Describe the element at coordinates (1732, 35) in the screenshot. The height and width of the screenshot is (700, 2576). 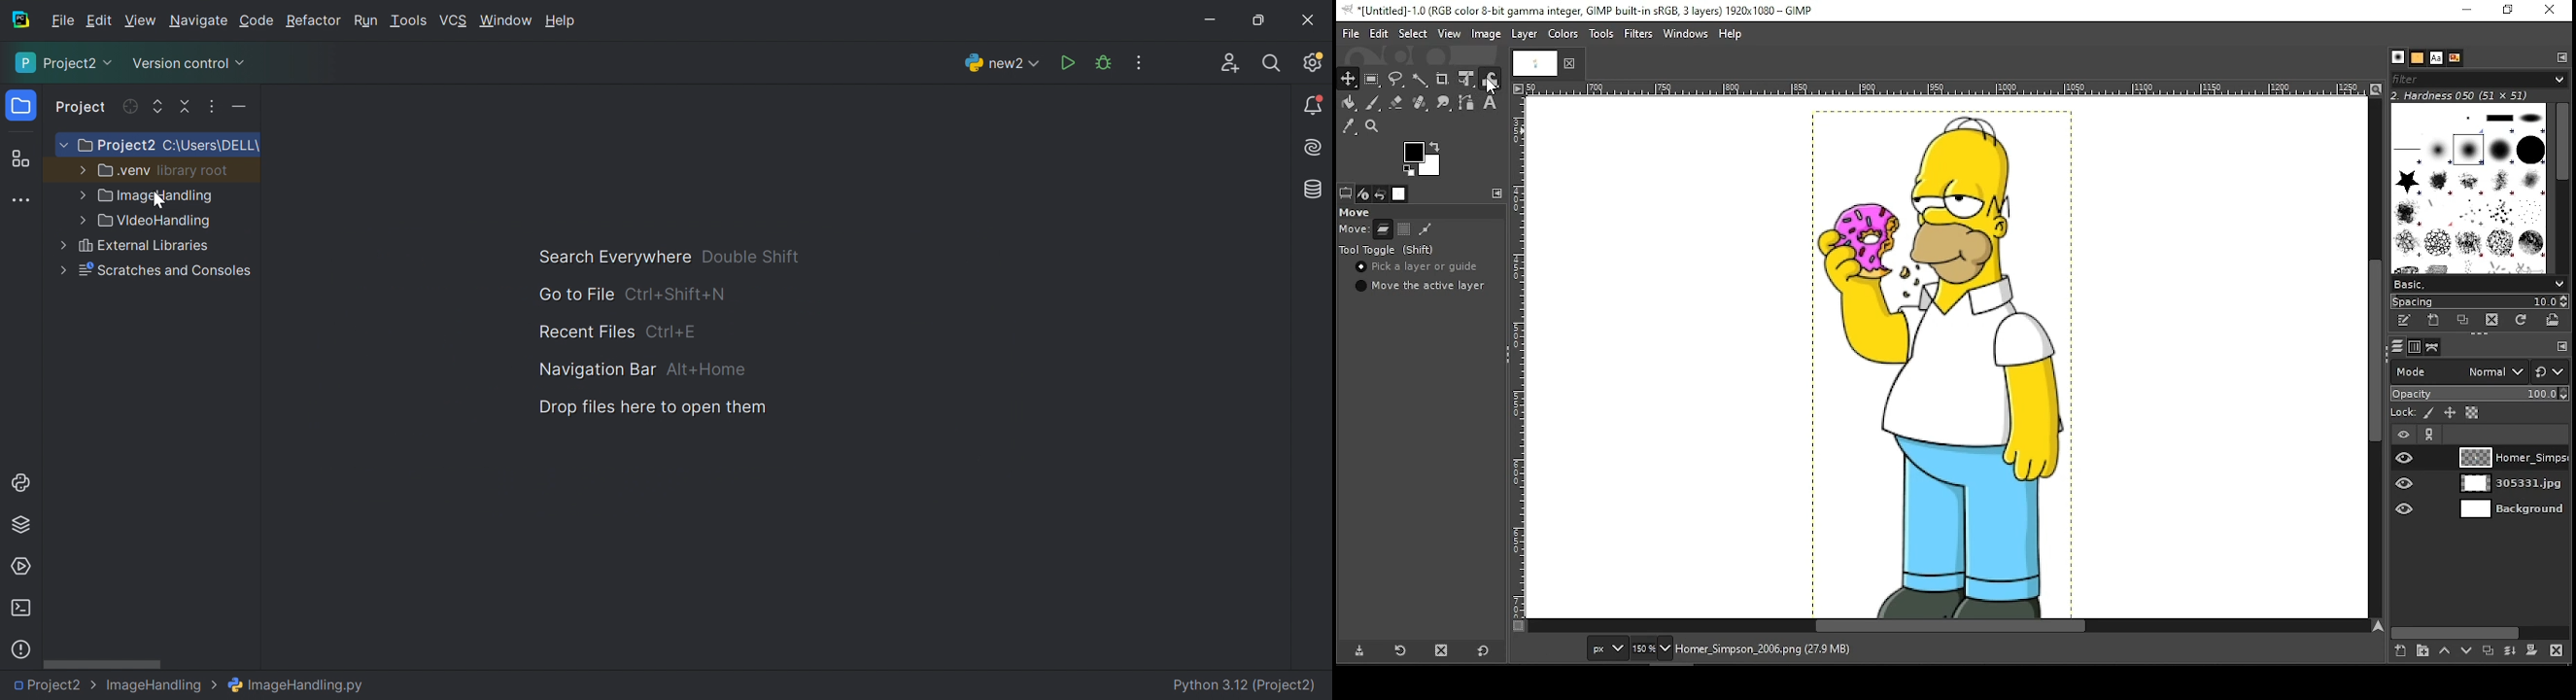
I see `help` at that location.